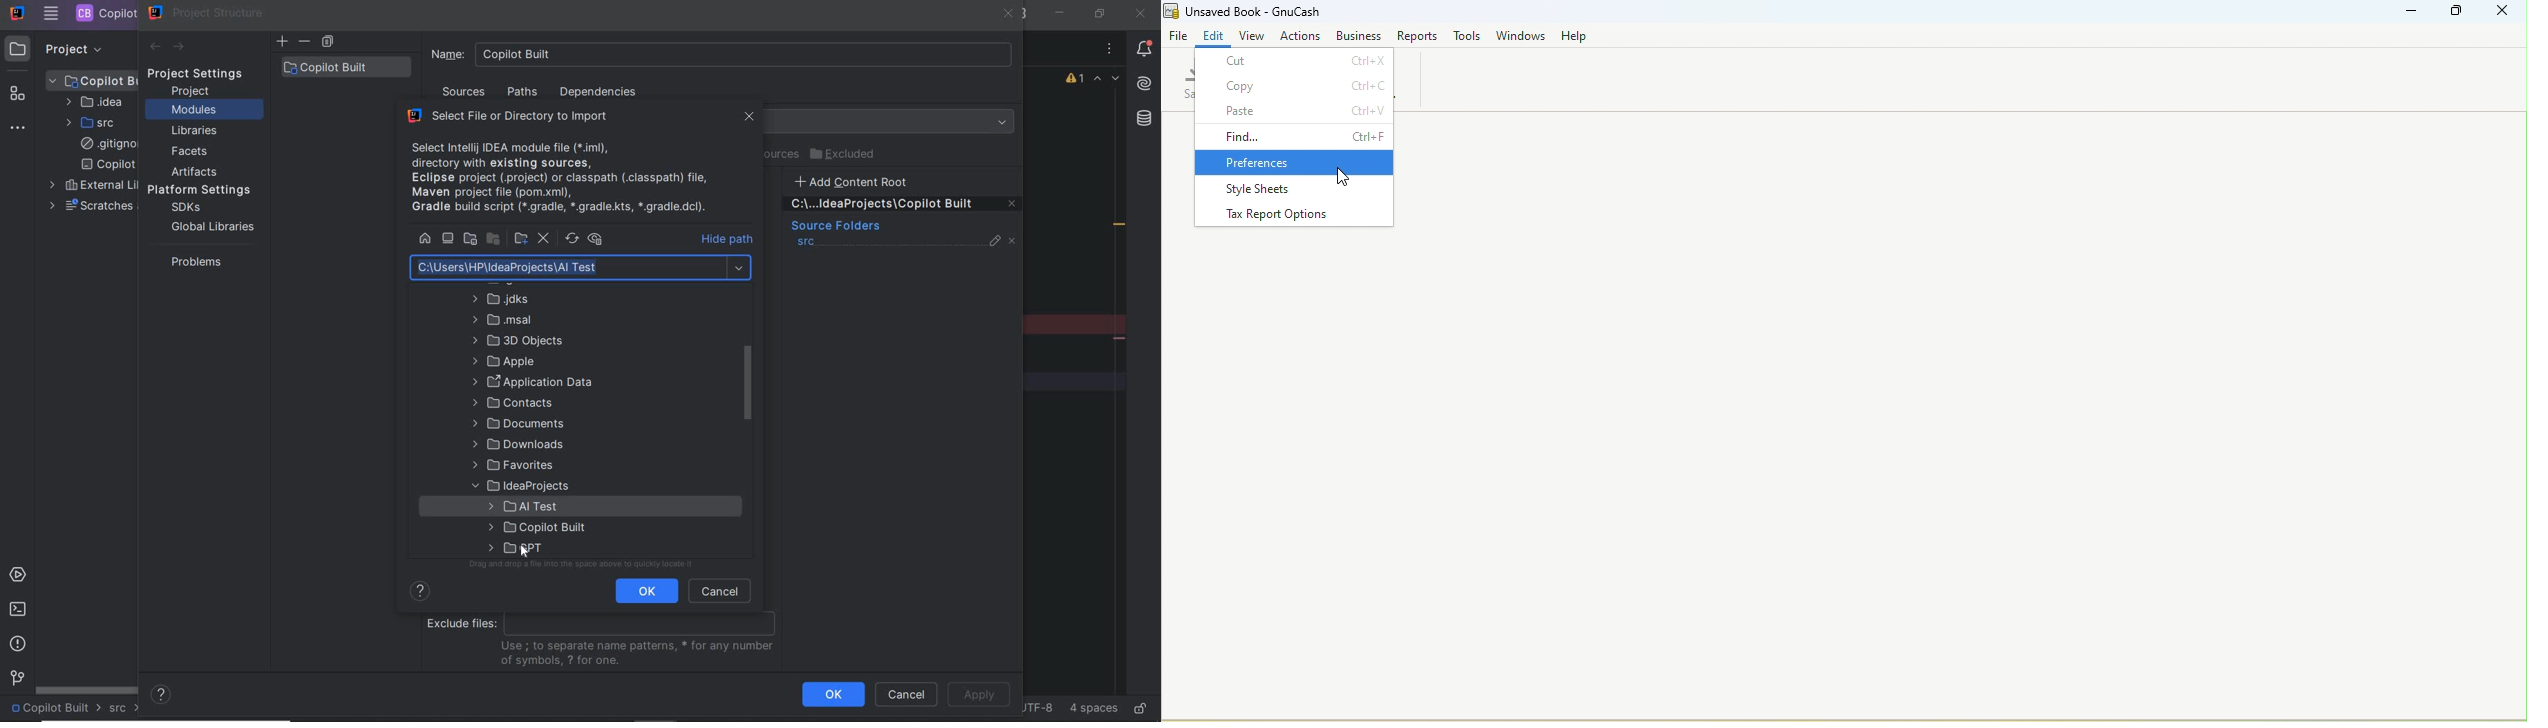  Describe the element at coordinates (91, 206) in the screenshot. I see `scratches and consoles` at that location.